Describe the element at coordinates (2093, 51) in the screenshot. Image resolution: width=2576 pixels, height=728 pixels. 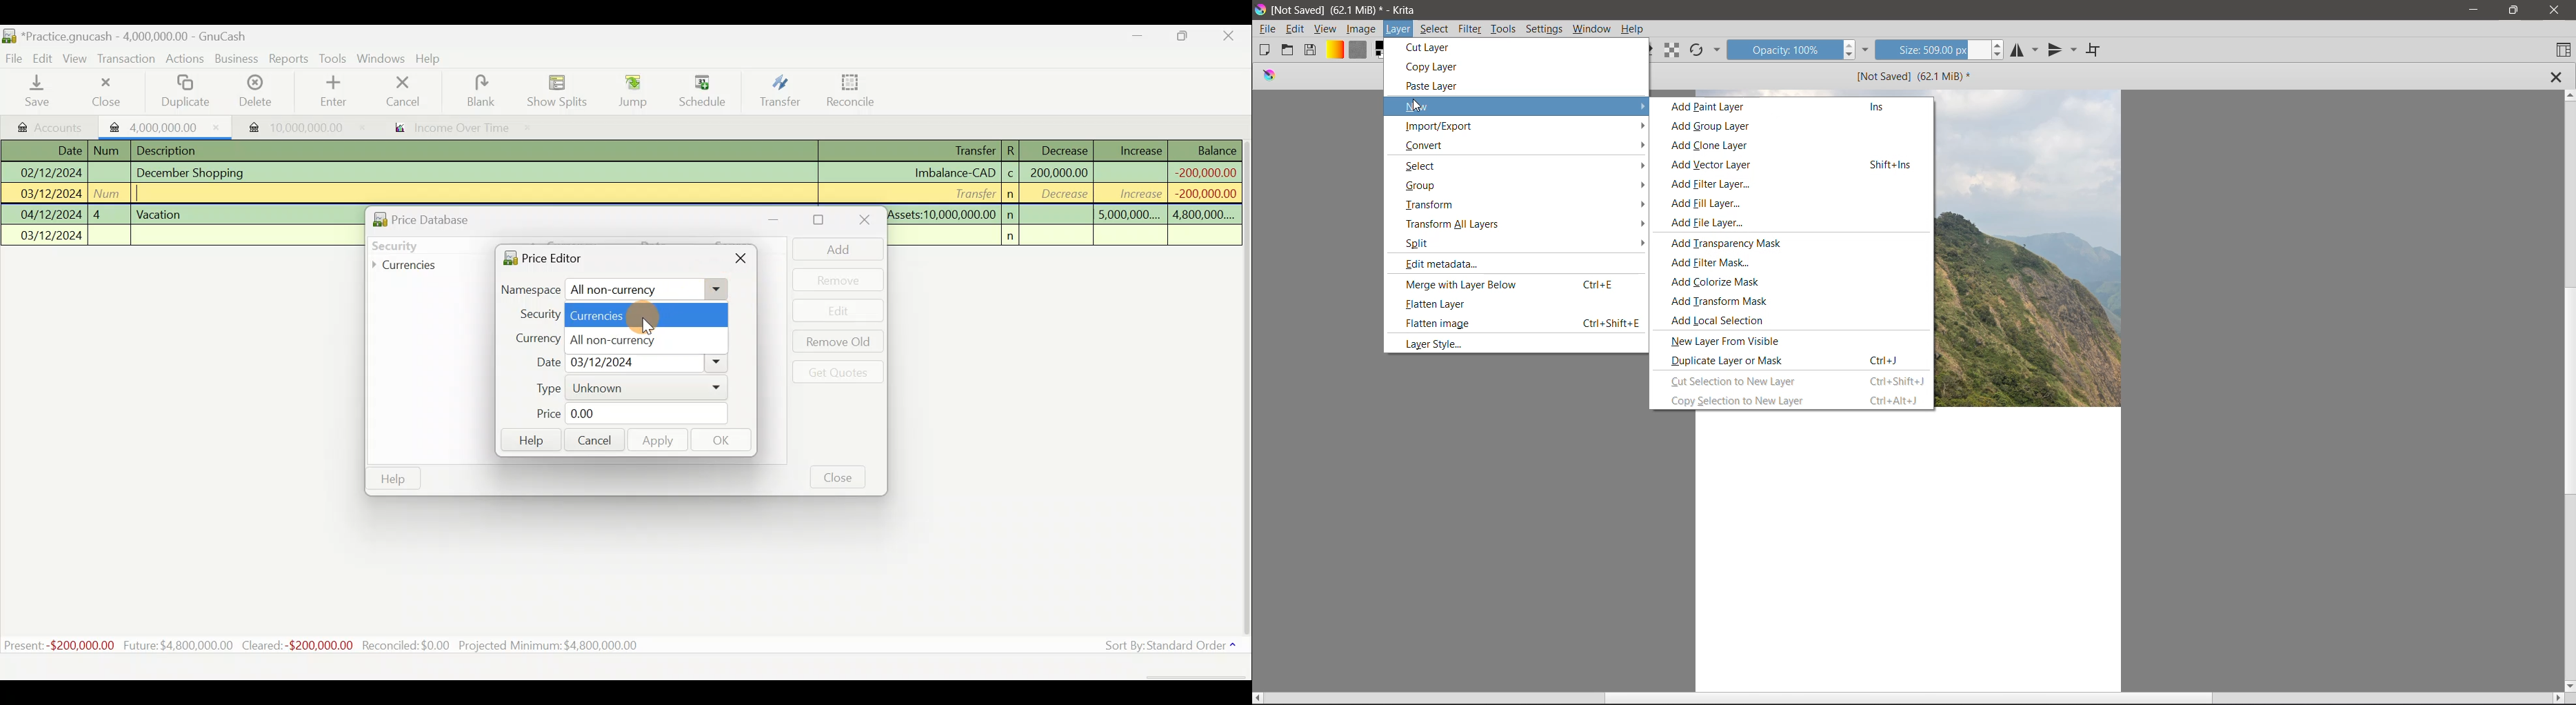
I see `Wrap Around Mode` at that location.